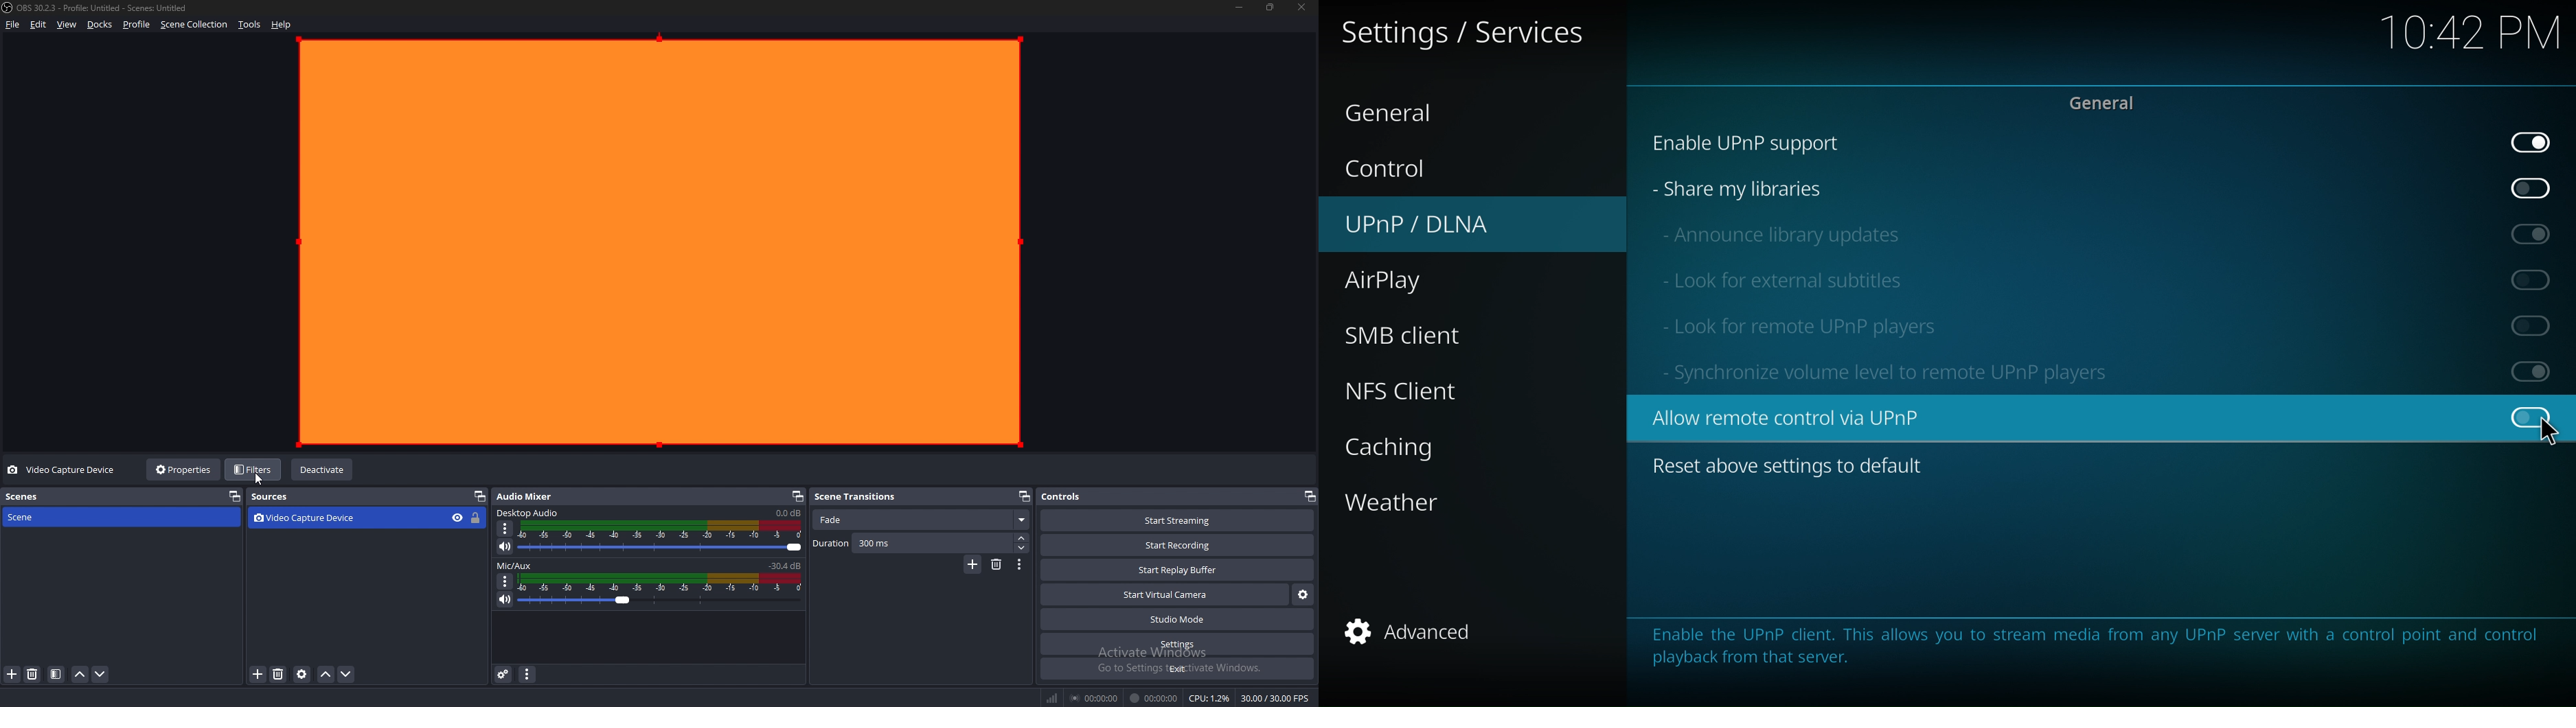 Image resolution: width=2576 pixels, height=728 pixels. I want to click on advanced, so click(1400, 632).